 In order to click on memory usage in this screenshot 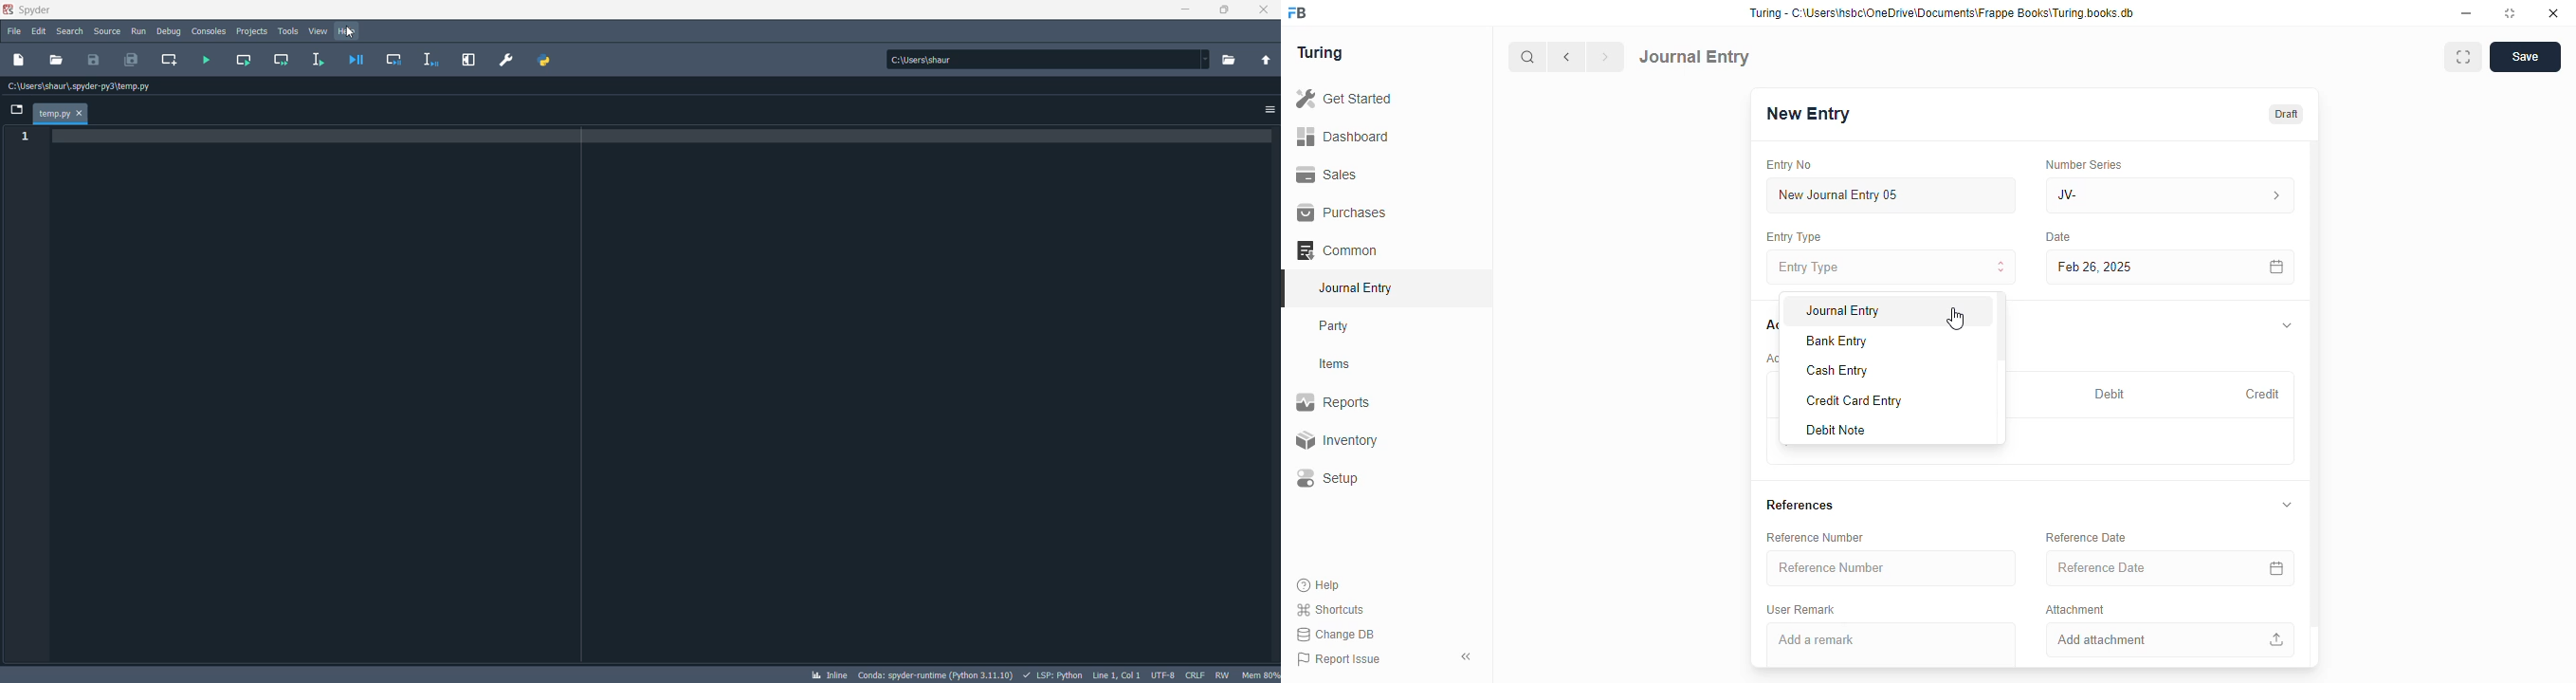, I will do `click(1262, 674)`.